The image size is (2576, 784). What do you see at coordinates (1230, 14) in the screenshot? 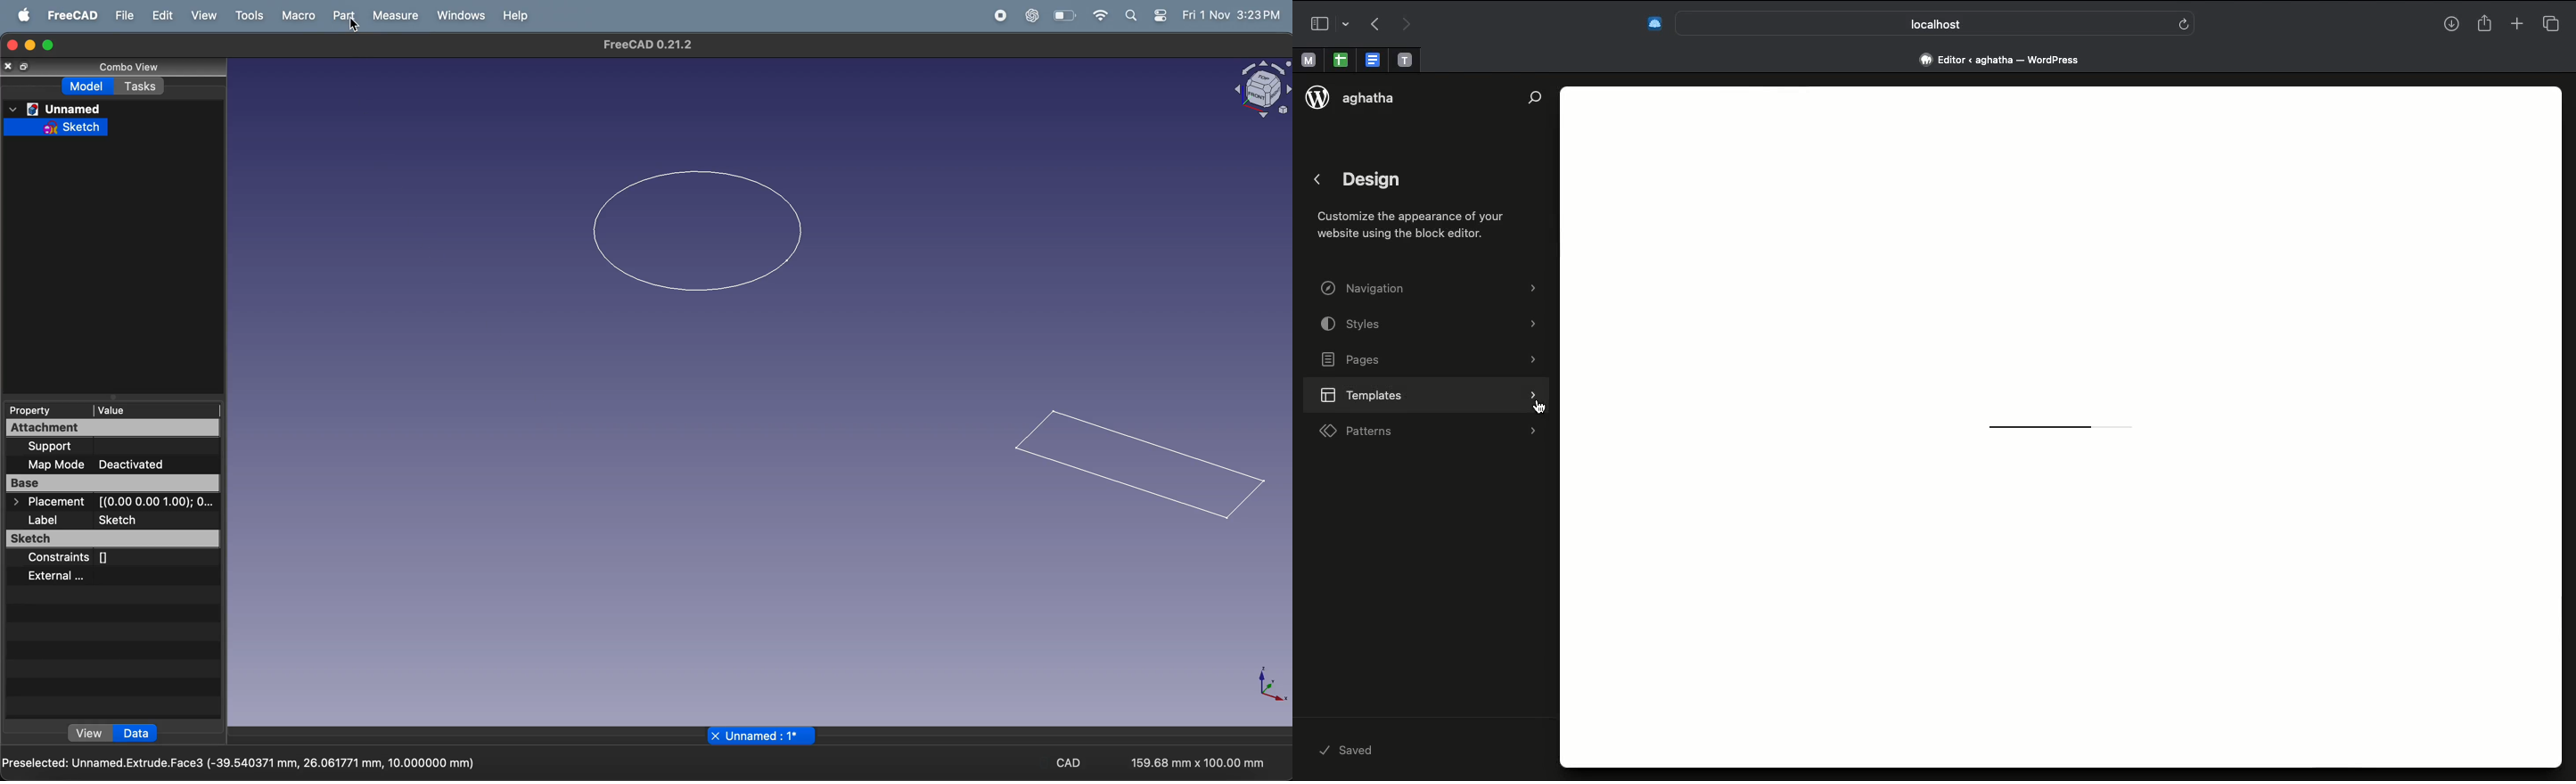
I see `Fri 1 Nov  3:23 PM` at bounding box center [1230, 14].